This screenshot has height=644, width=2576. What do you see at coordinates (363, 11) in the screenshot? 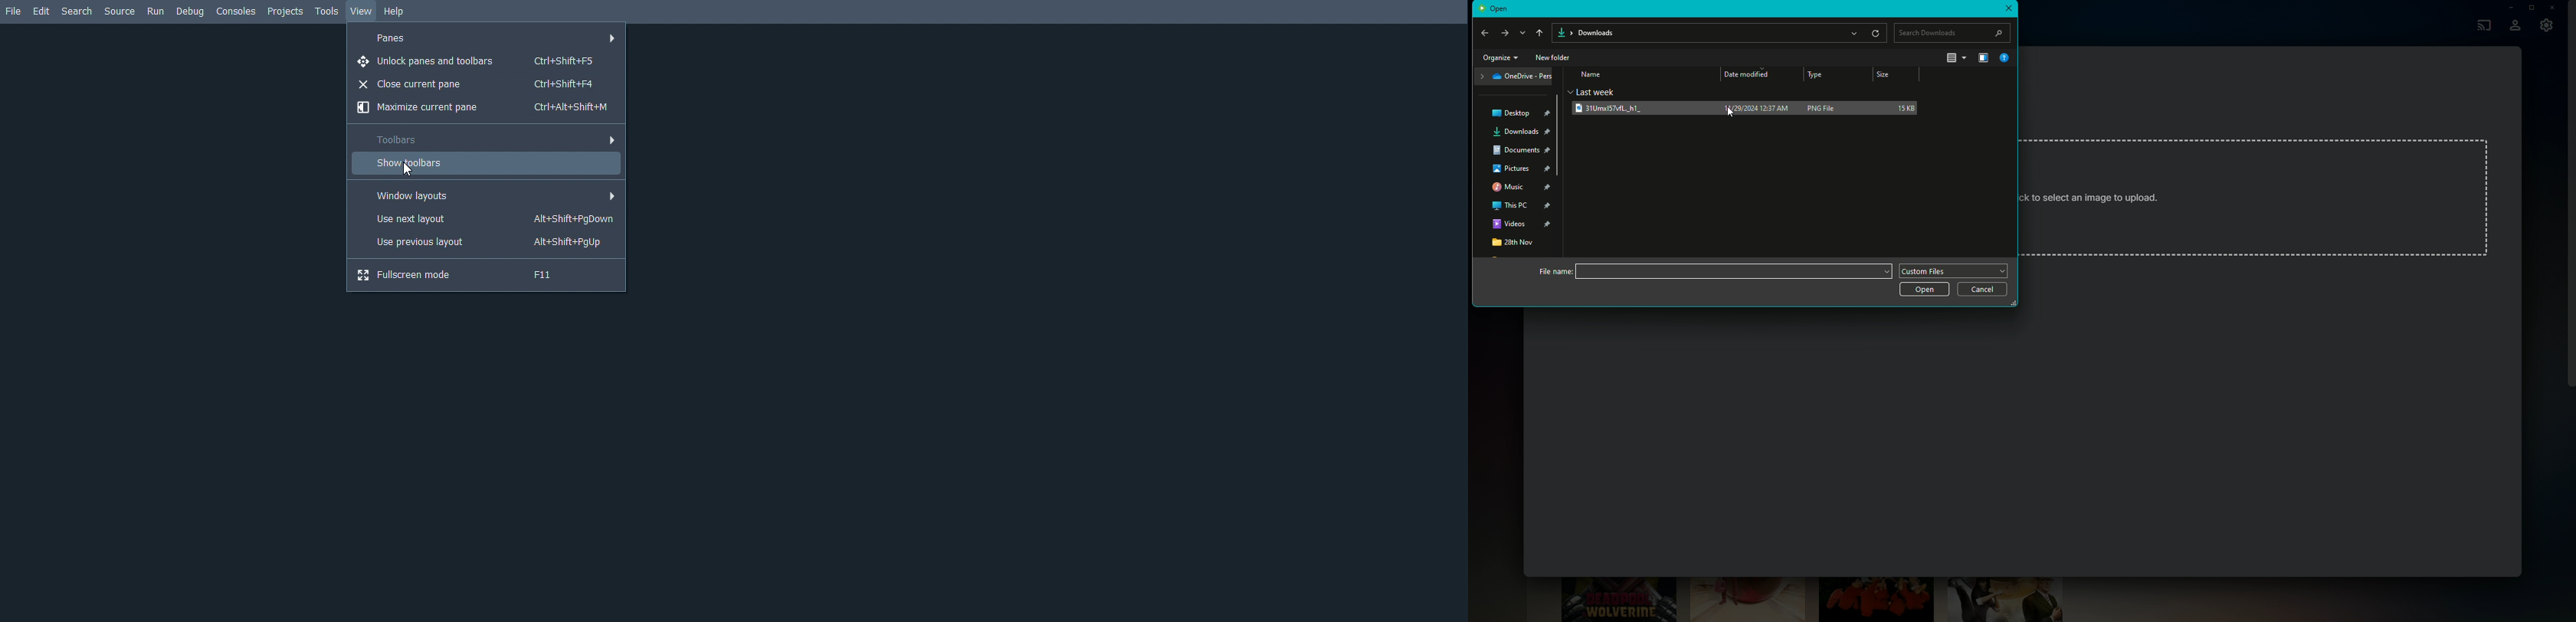
I see `View` at bounding box center [363, 11].